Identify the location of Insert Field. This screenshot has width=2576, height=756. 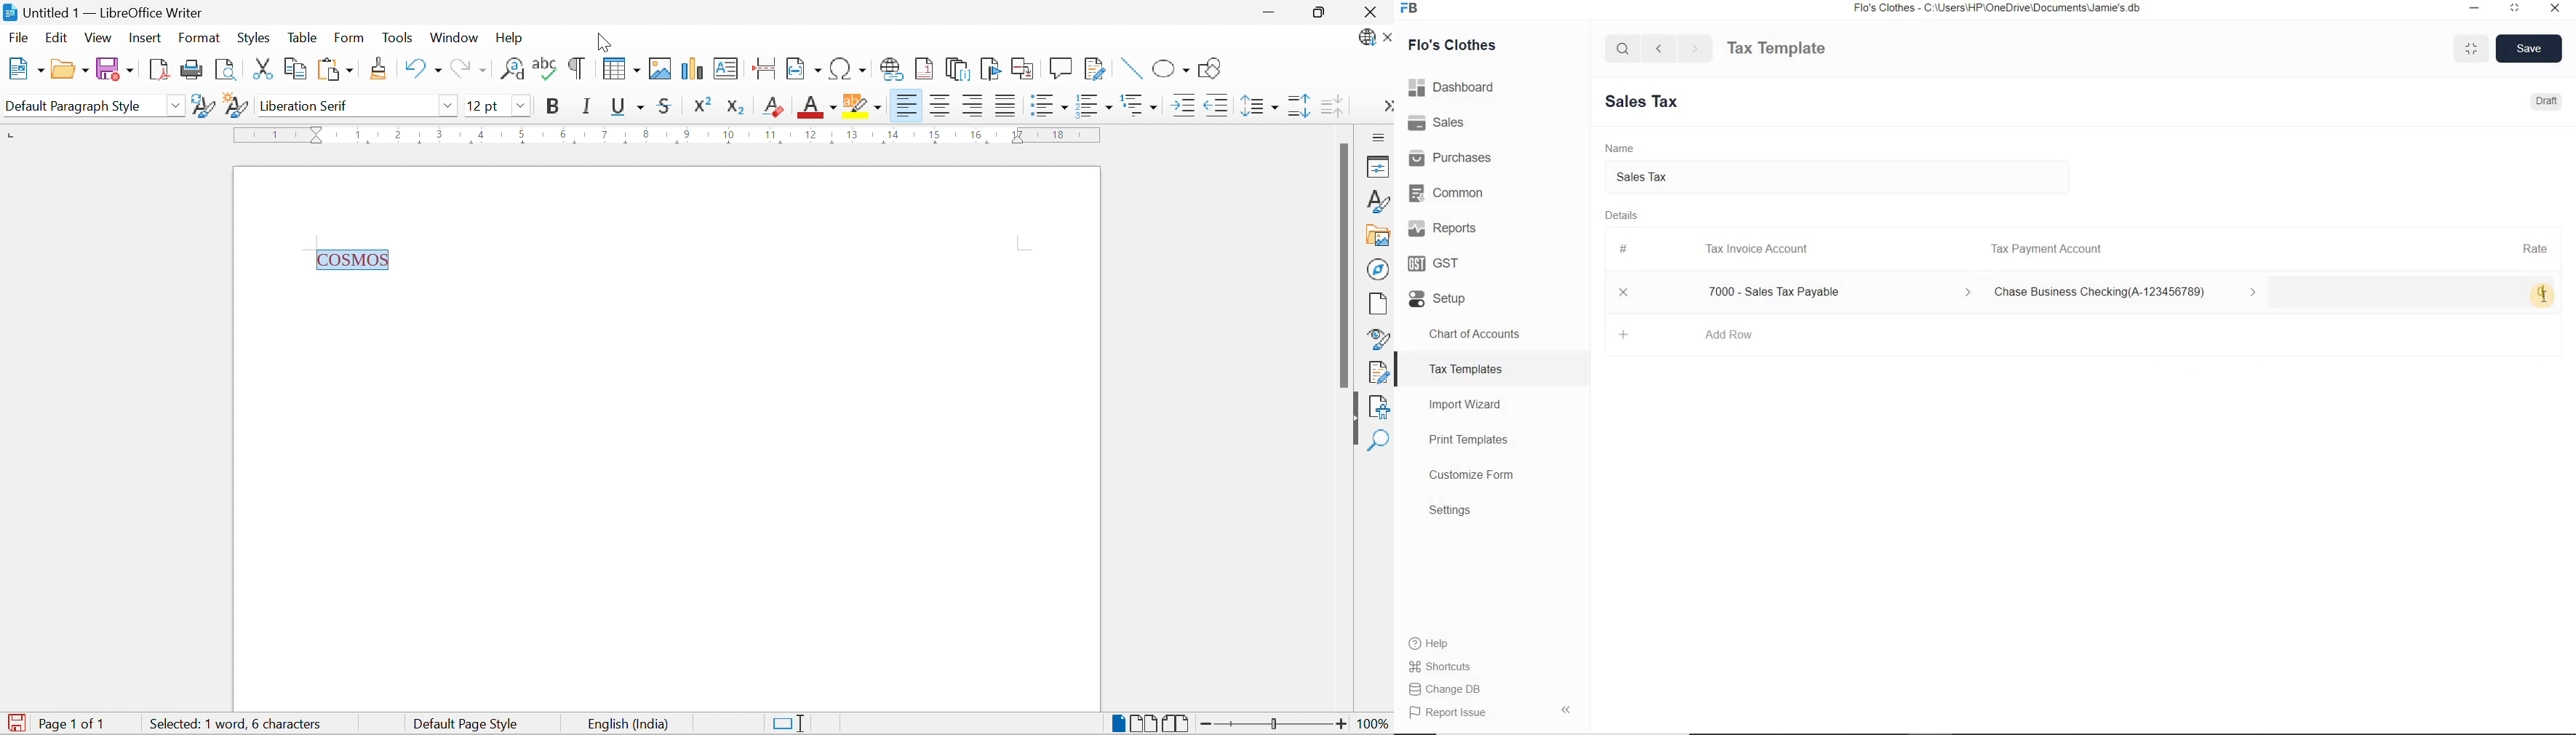
(803, 68).